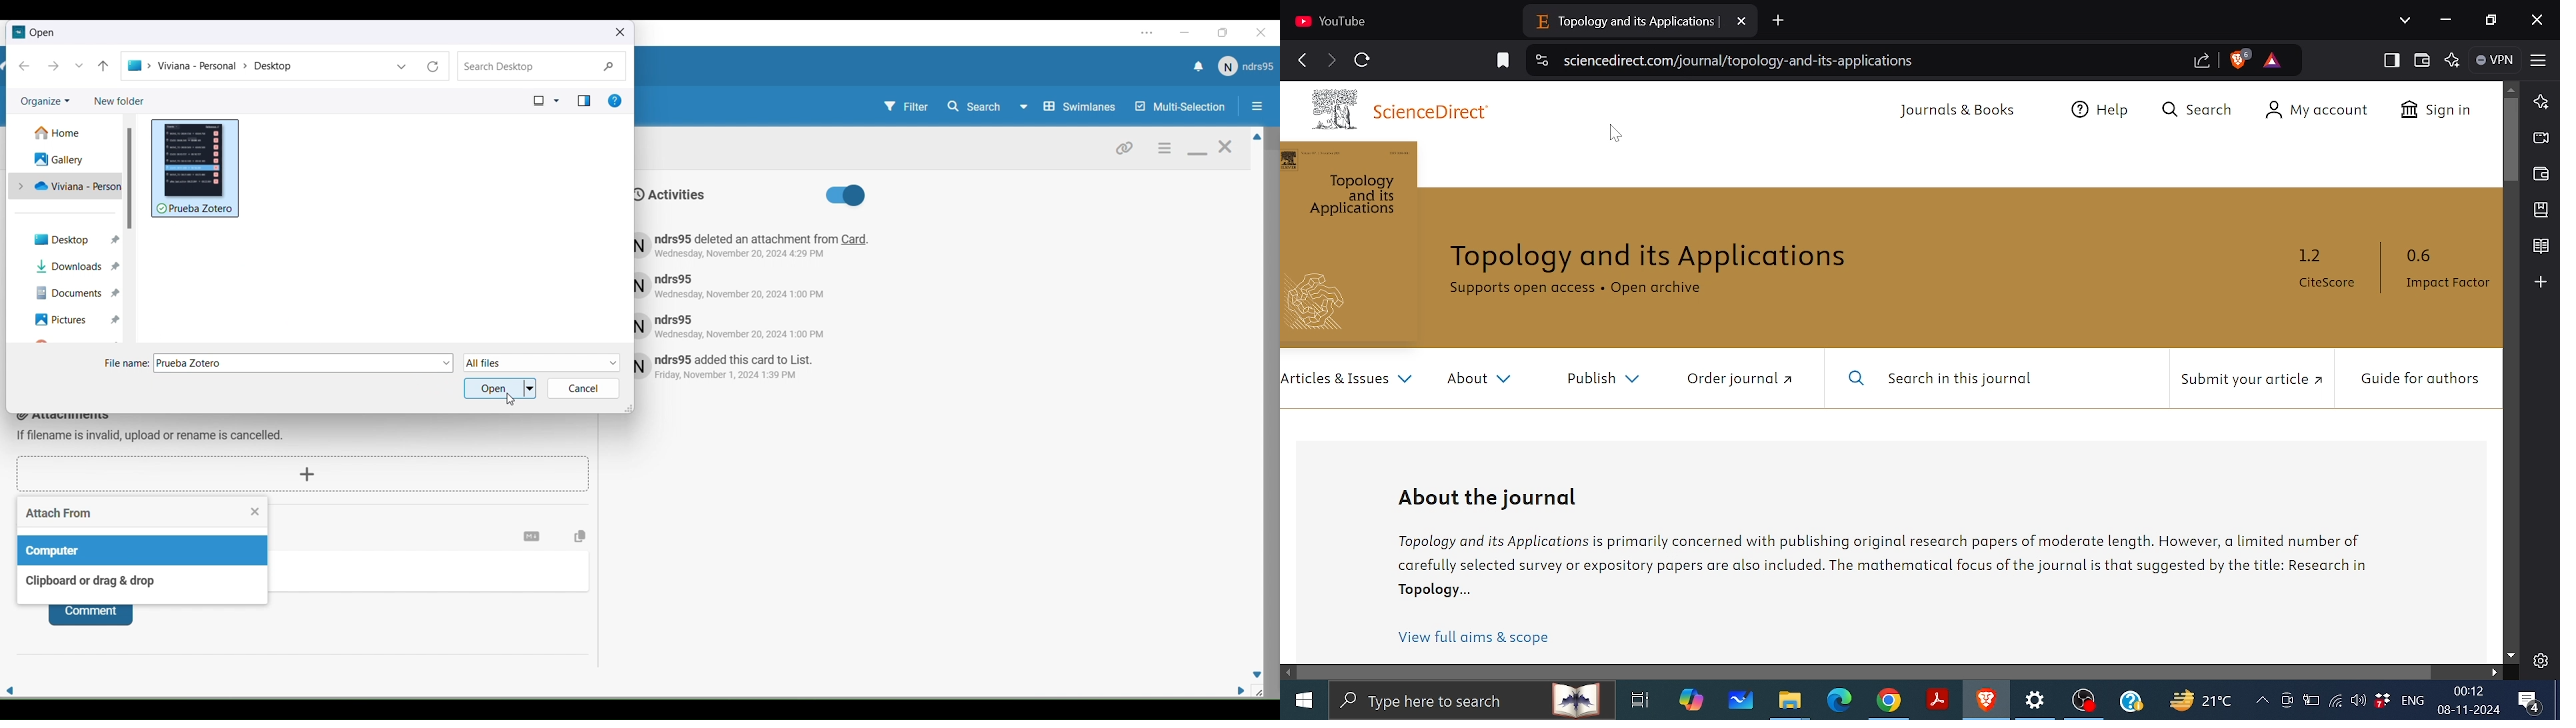 This screenshot has width=2576, height=728. Describe the element at coordinates (1938, 700) in the screenshot. I see `Adobe reader` at that location.